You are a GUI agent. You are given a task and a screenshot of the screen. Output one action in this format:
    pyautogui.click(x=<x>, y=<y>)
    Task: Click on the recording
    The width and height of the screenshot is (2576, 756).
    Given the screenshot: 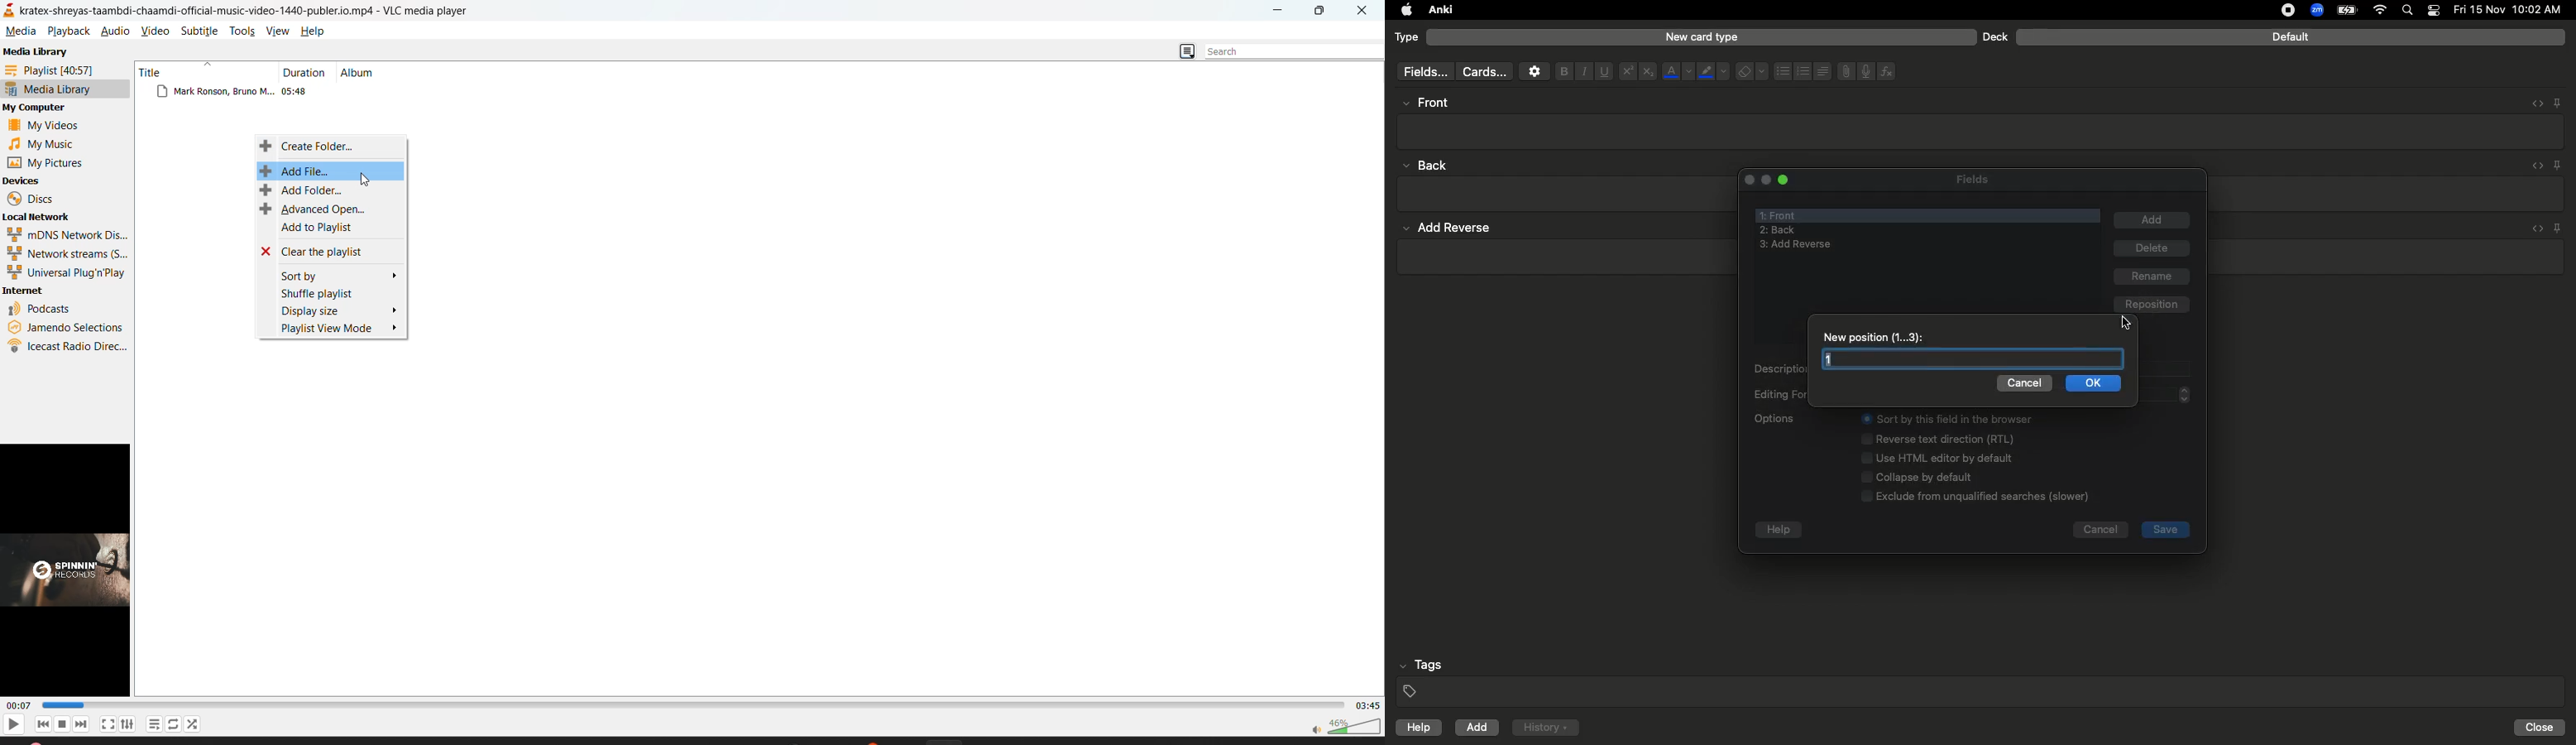 What is the action you would take?
    pyautogui.click(x=2278, y=10)
    